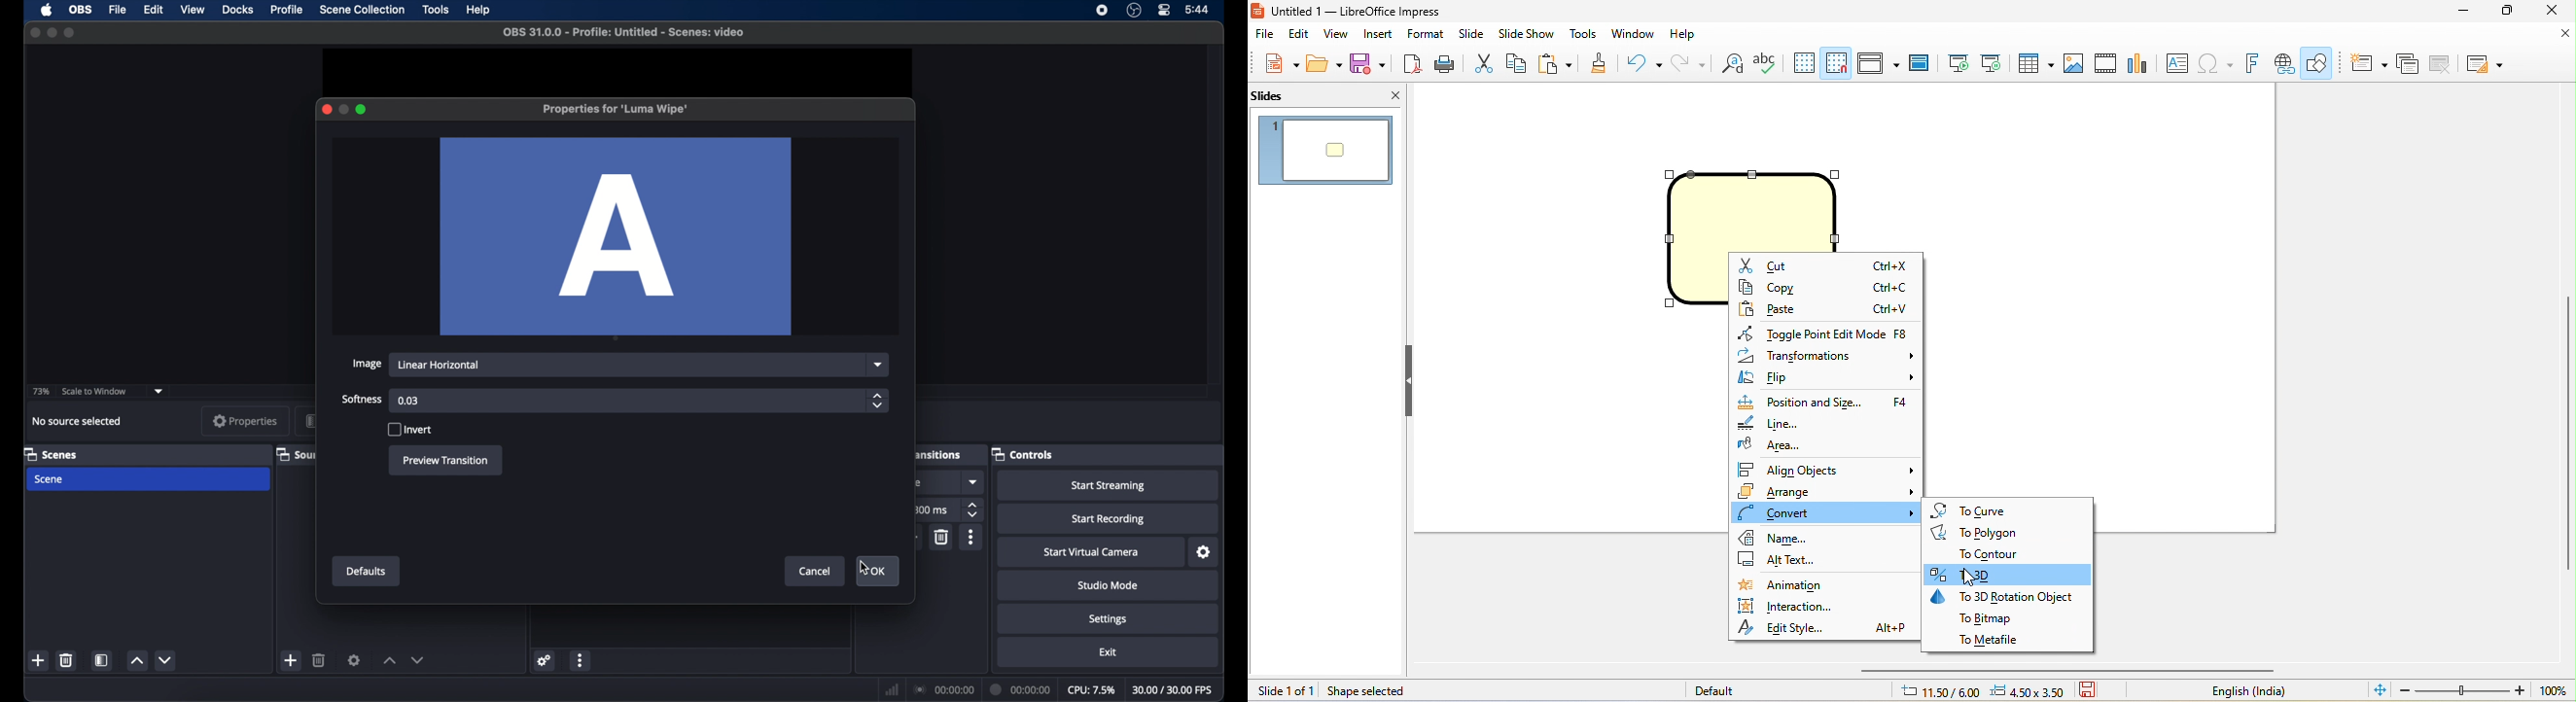  Describe the element at coordinates (1021, 690) in the screenshot. I see `duration` at that location.